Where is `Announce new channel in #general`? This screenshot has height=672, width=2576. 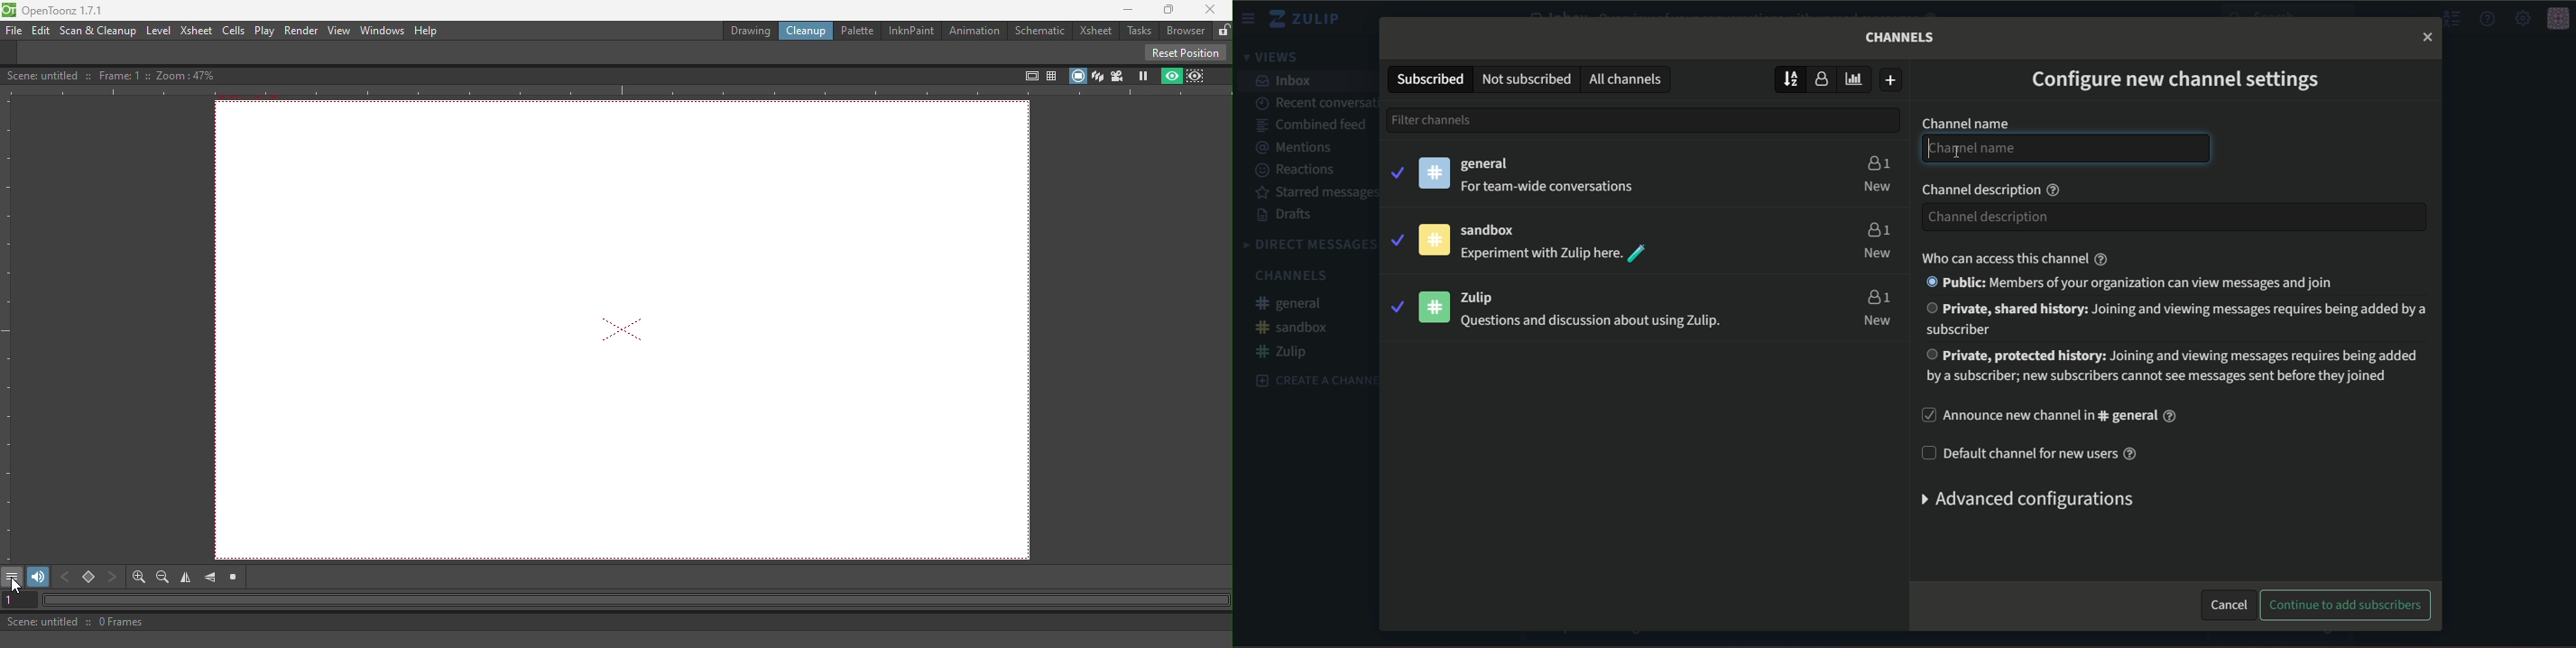
Announce new channel in #general is located at coordinates (2053, 417).